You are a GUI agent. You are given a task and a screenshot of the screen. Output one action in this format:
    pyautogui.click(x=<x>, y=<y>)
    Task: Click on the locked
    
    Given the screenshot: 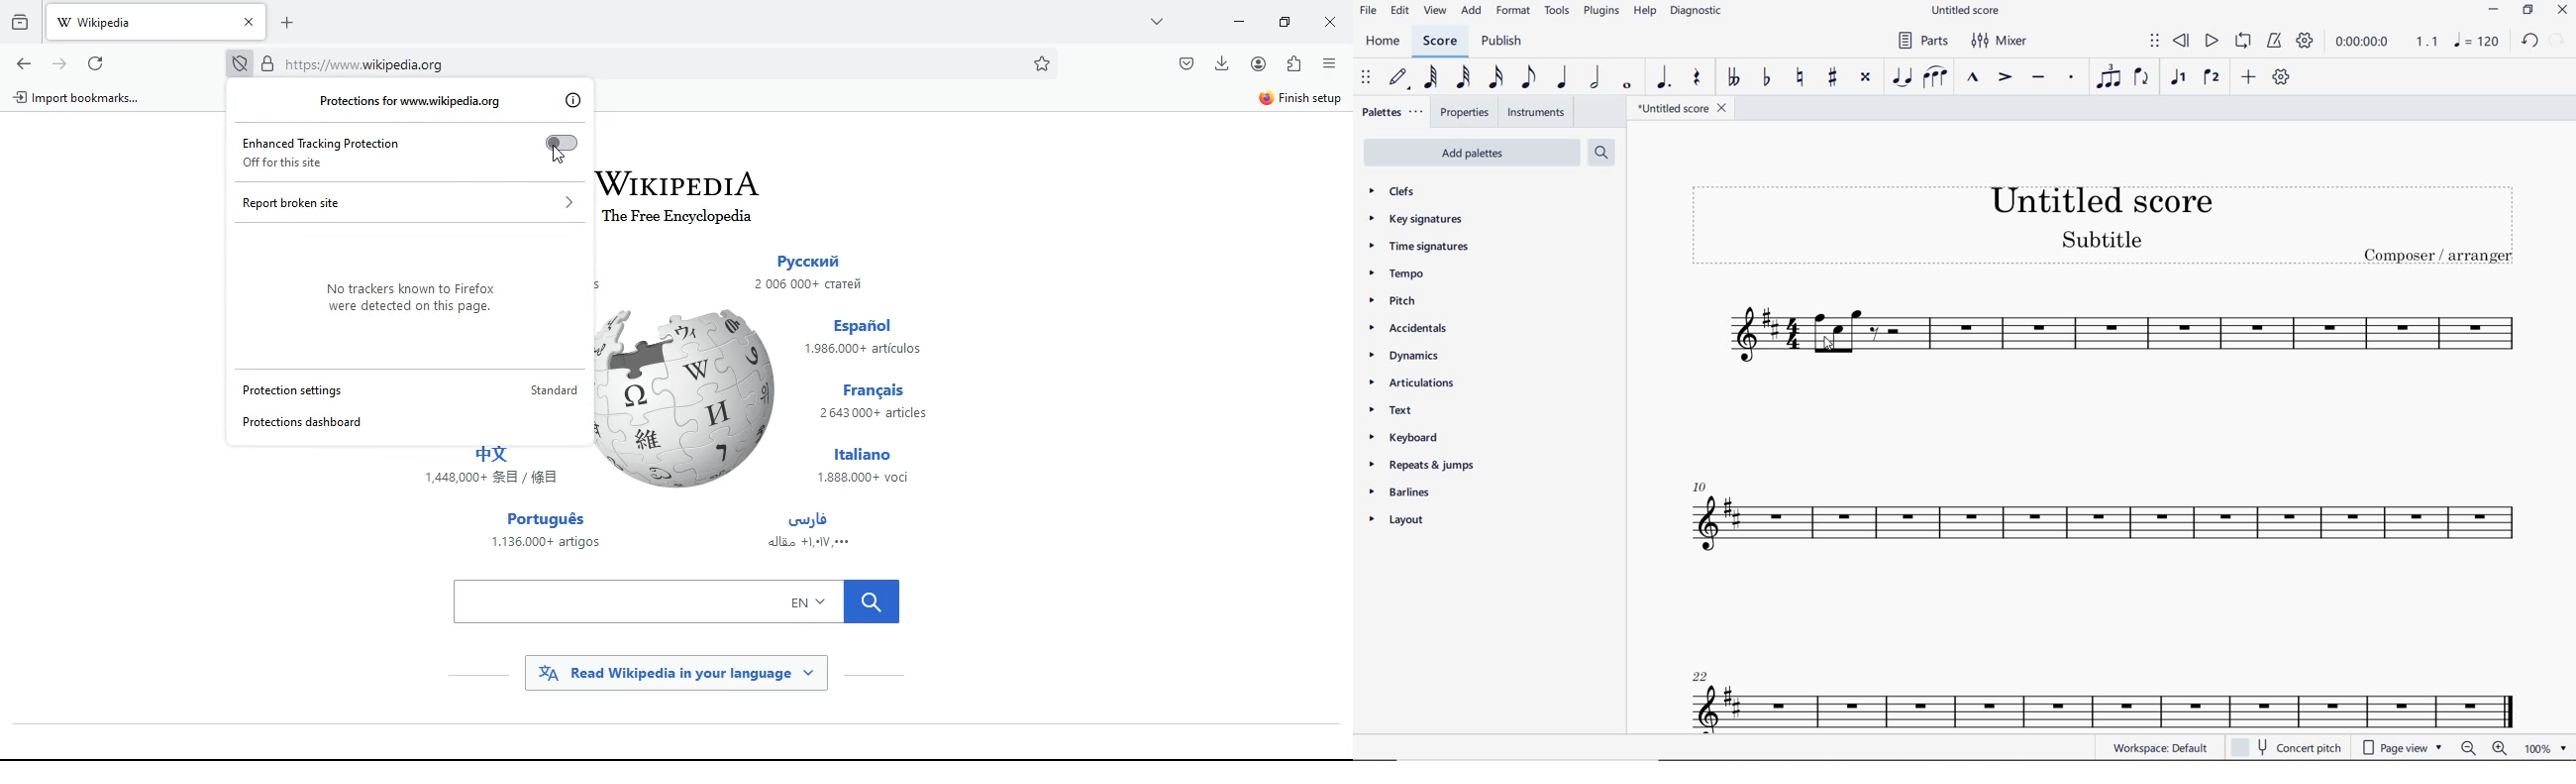 What is the action you would take?
    pyautogui.click(x=267, y=64)
    